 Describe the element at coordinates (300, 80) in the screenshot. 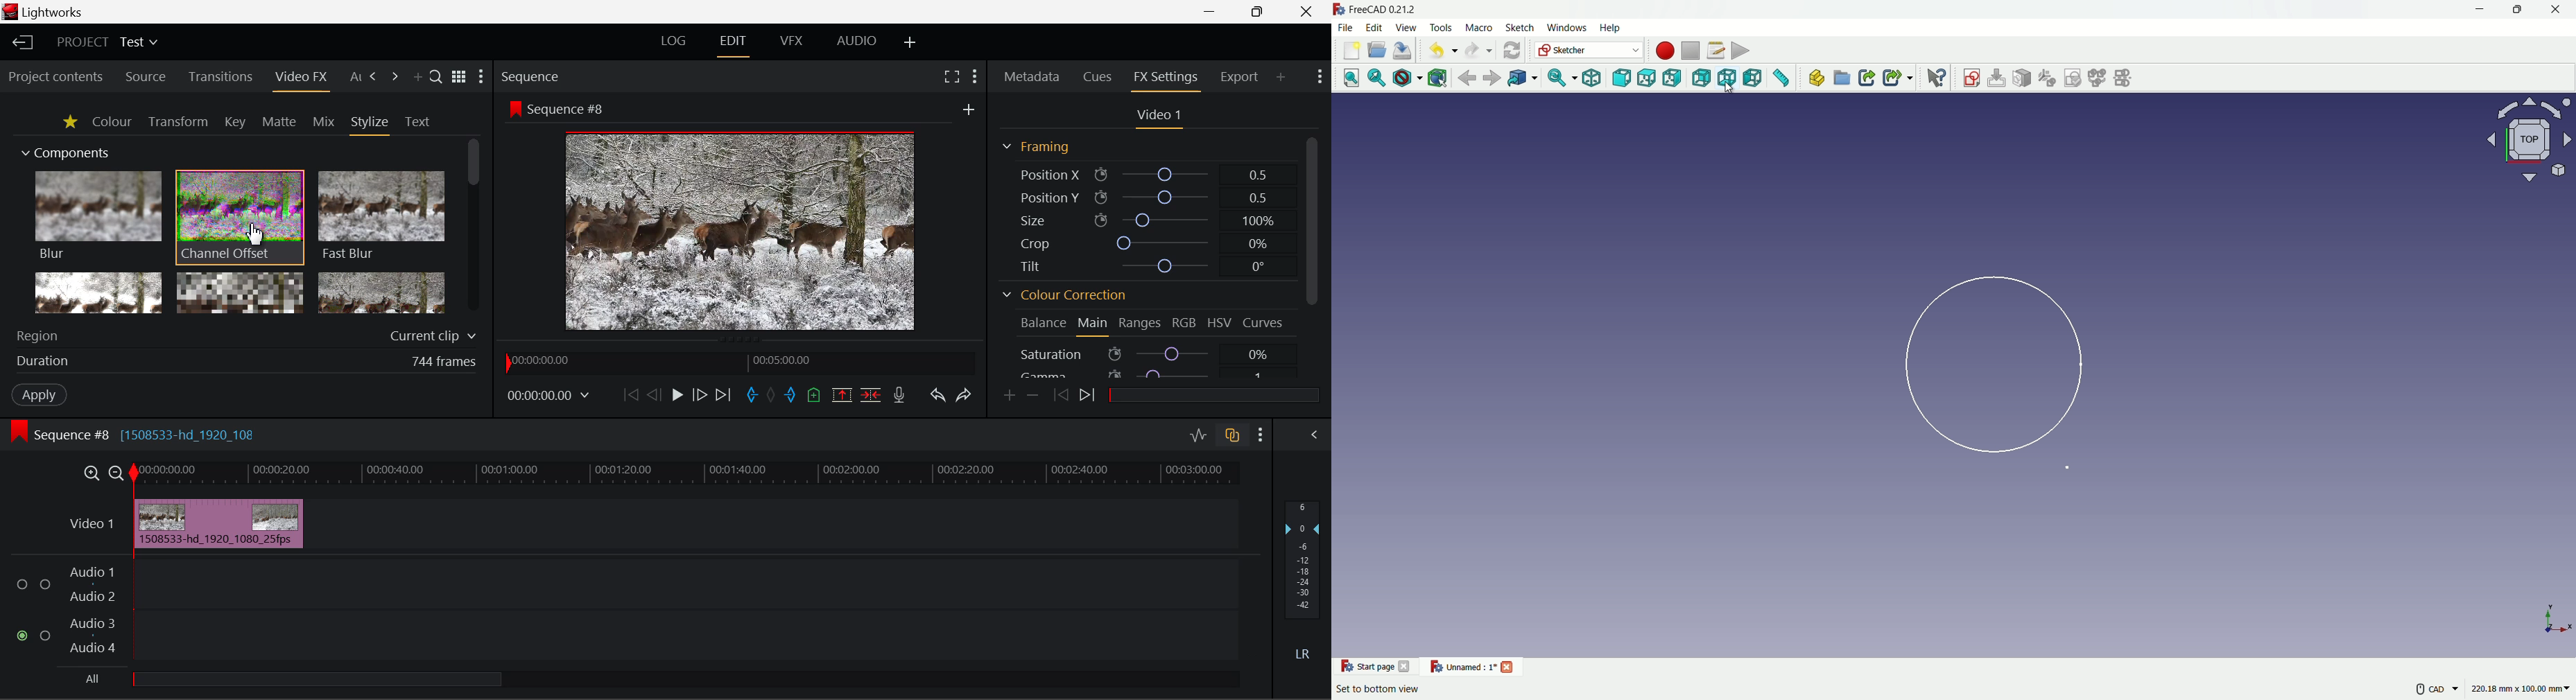

I see `Video FX` at that location.